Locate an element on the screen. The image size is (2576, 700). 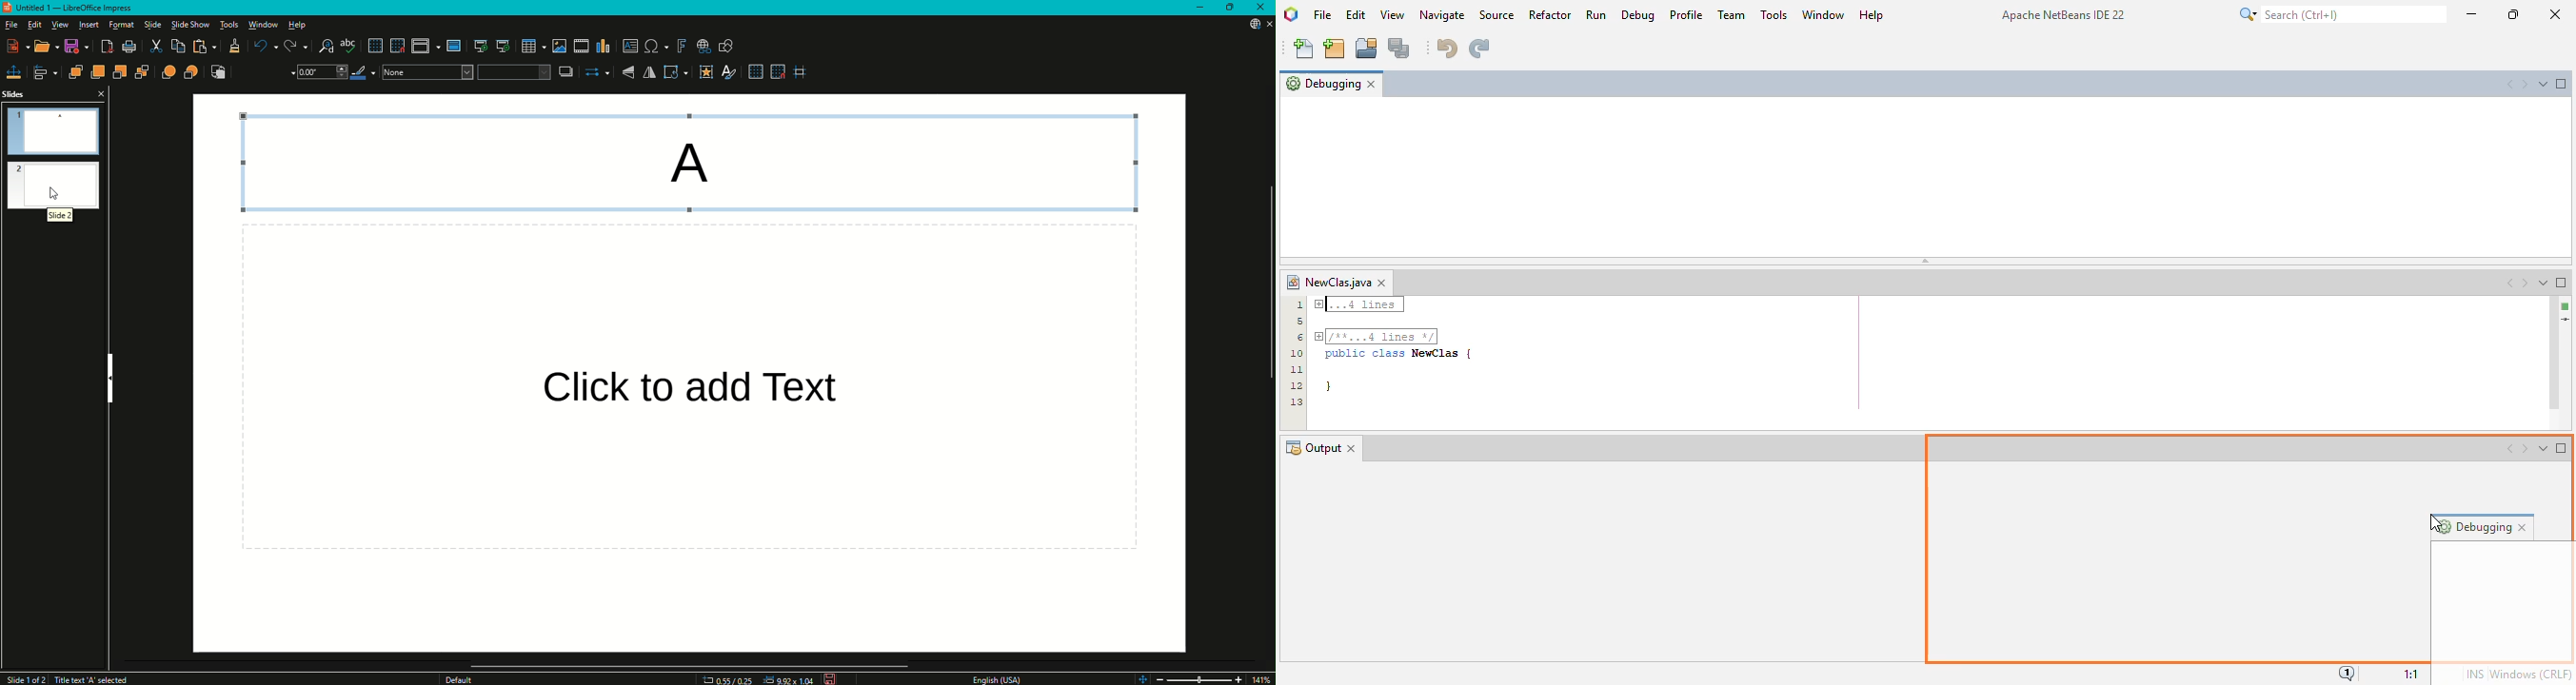
open project is located at coordinates (1367, 49).